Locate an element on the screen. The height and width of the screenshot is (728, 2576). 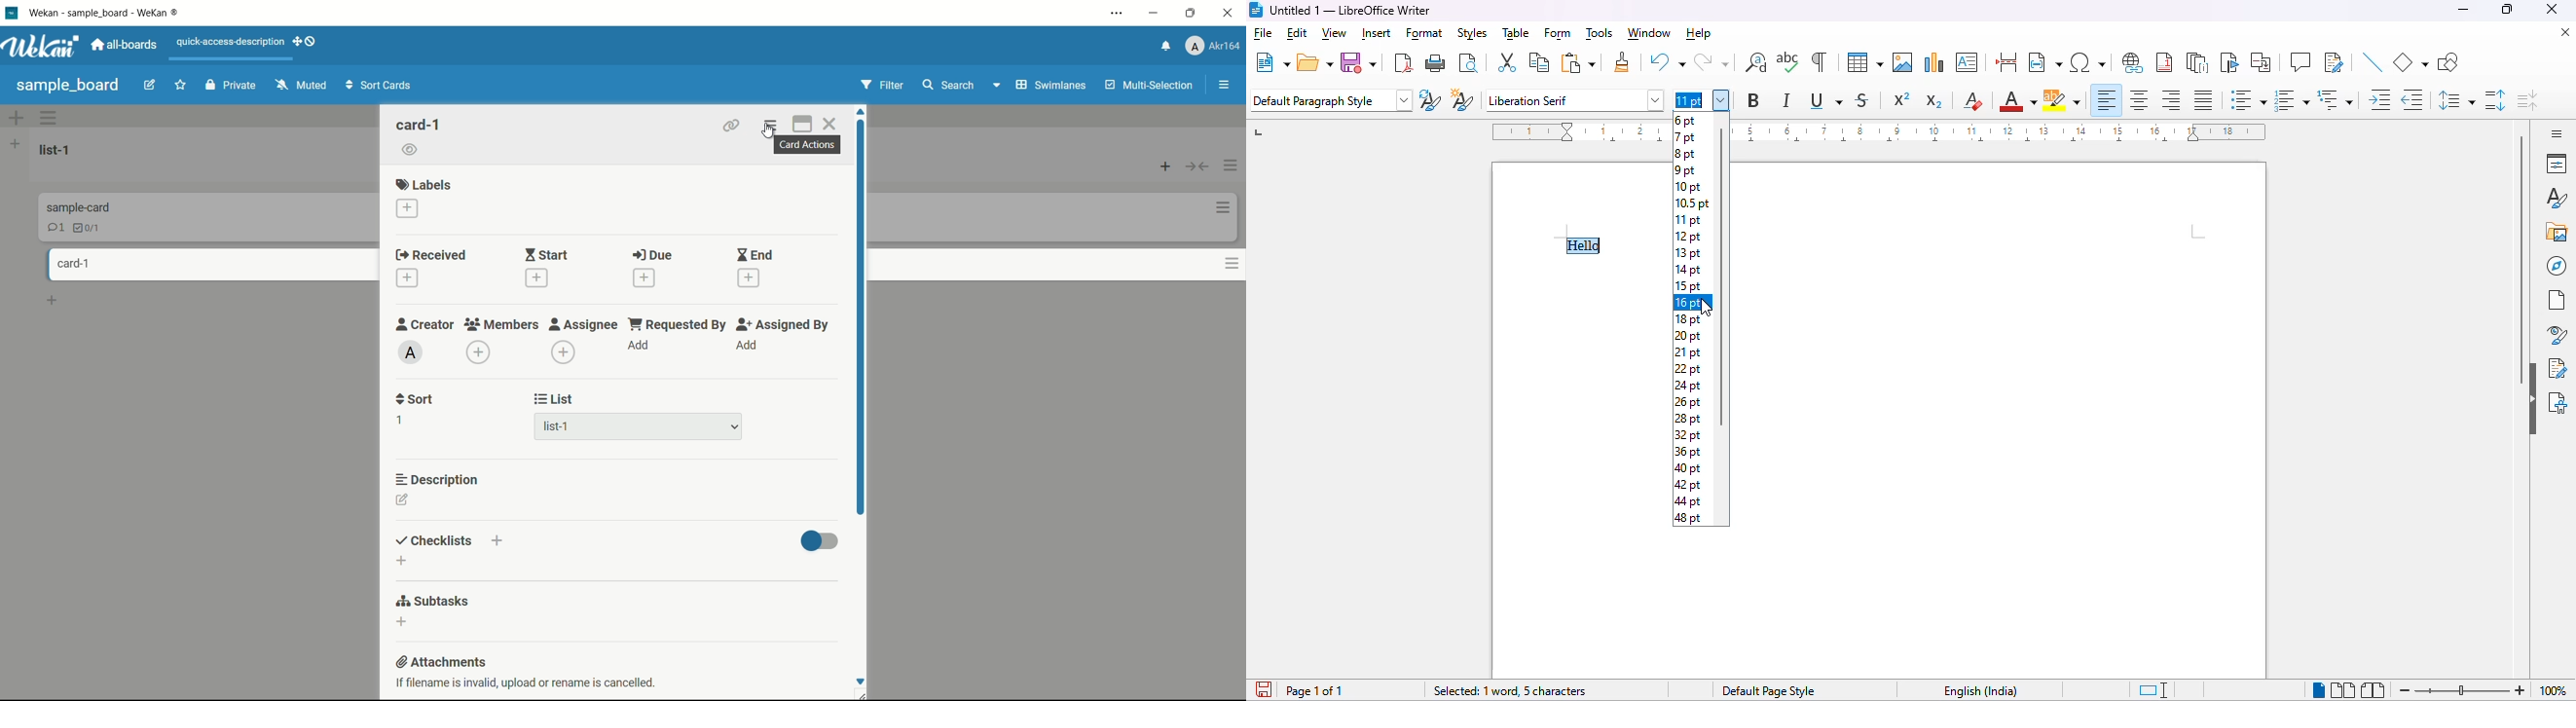
card actions is located at coordinates (1218, 205).